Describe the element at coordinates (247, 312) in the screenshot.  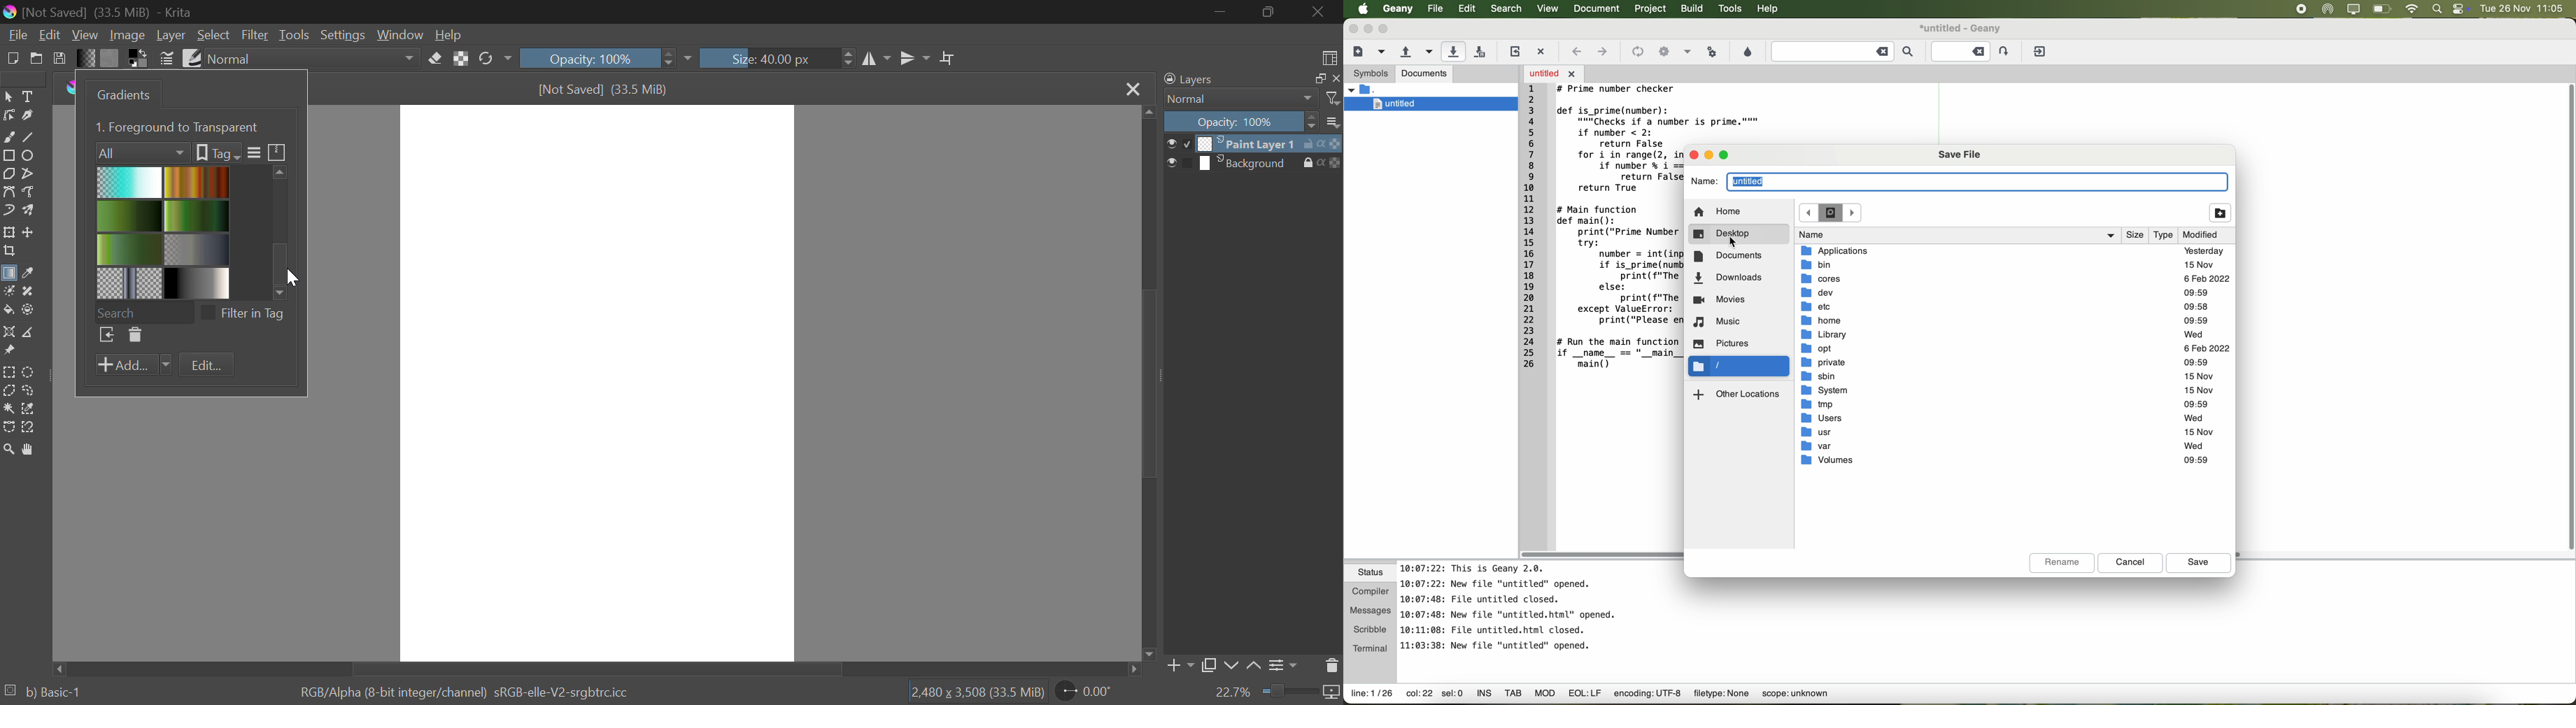
I see `Filter in Tag` at that location.